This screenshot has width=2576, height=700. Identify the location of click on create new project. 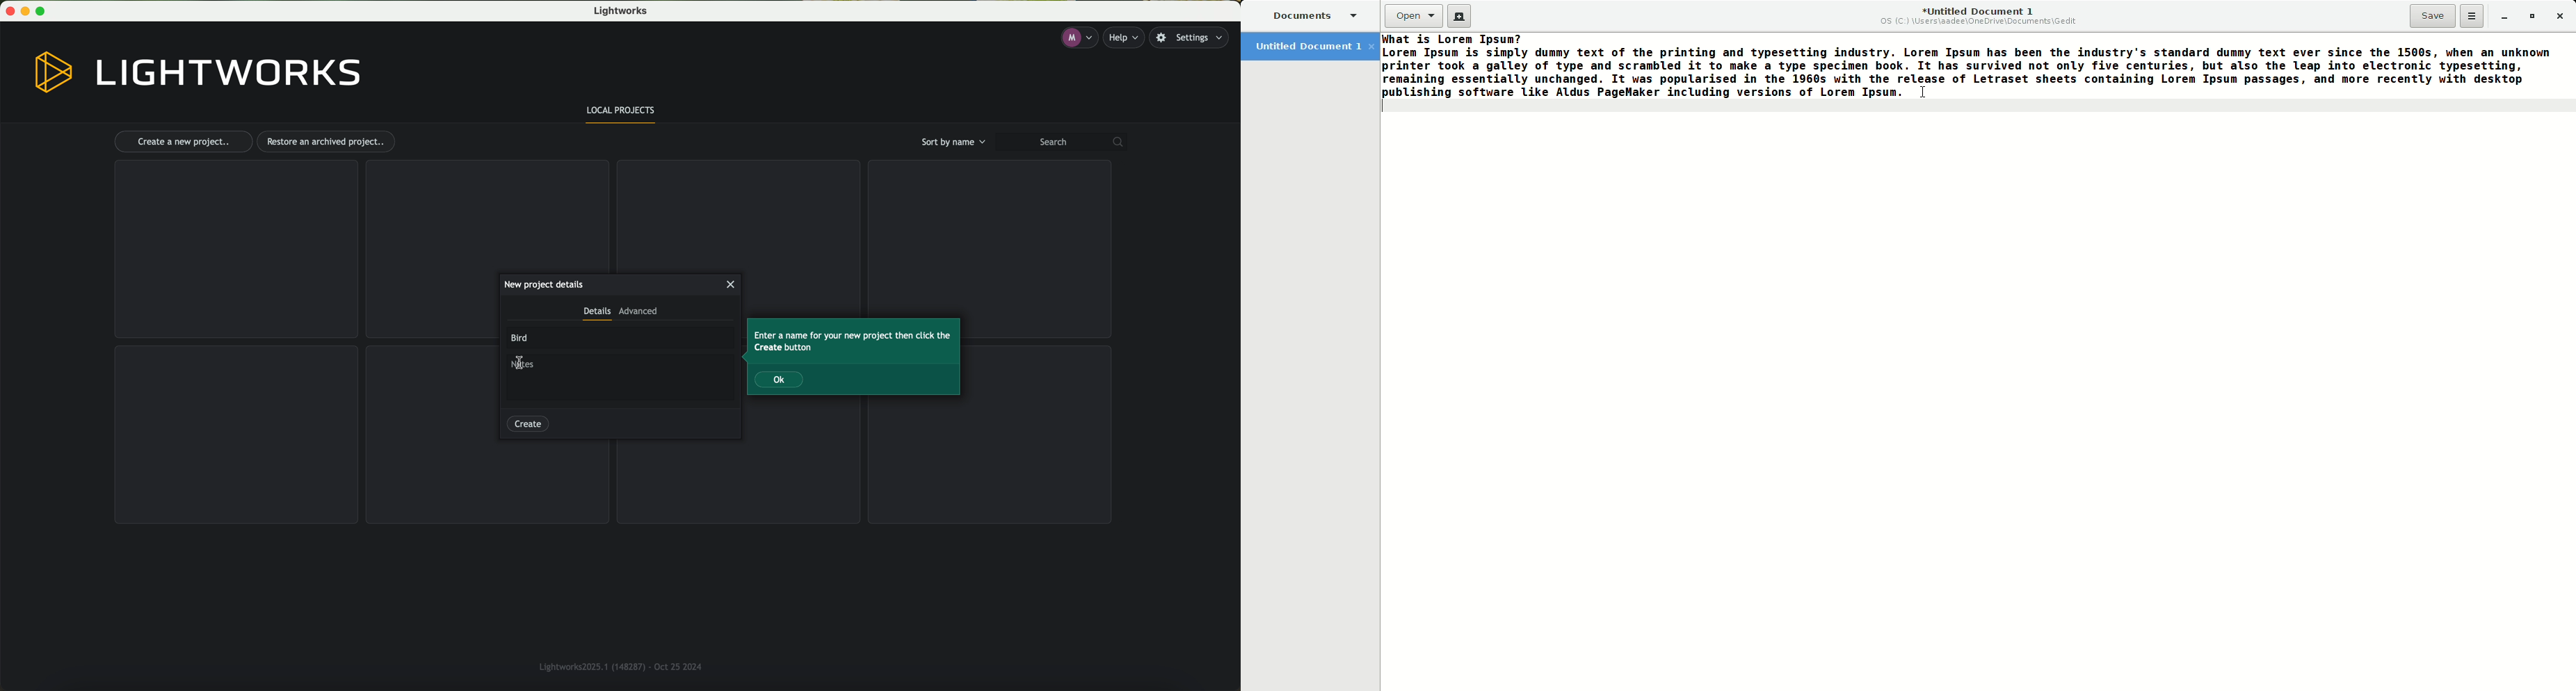
(183, 142).